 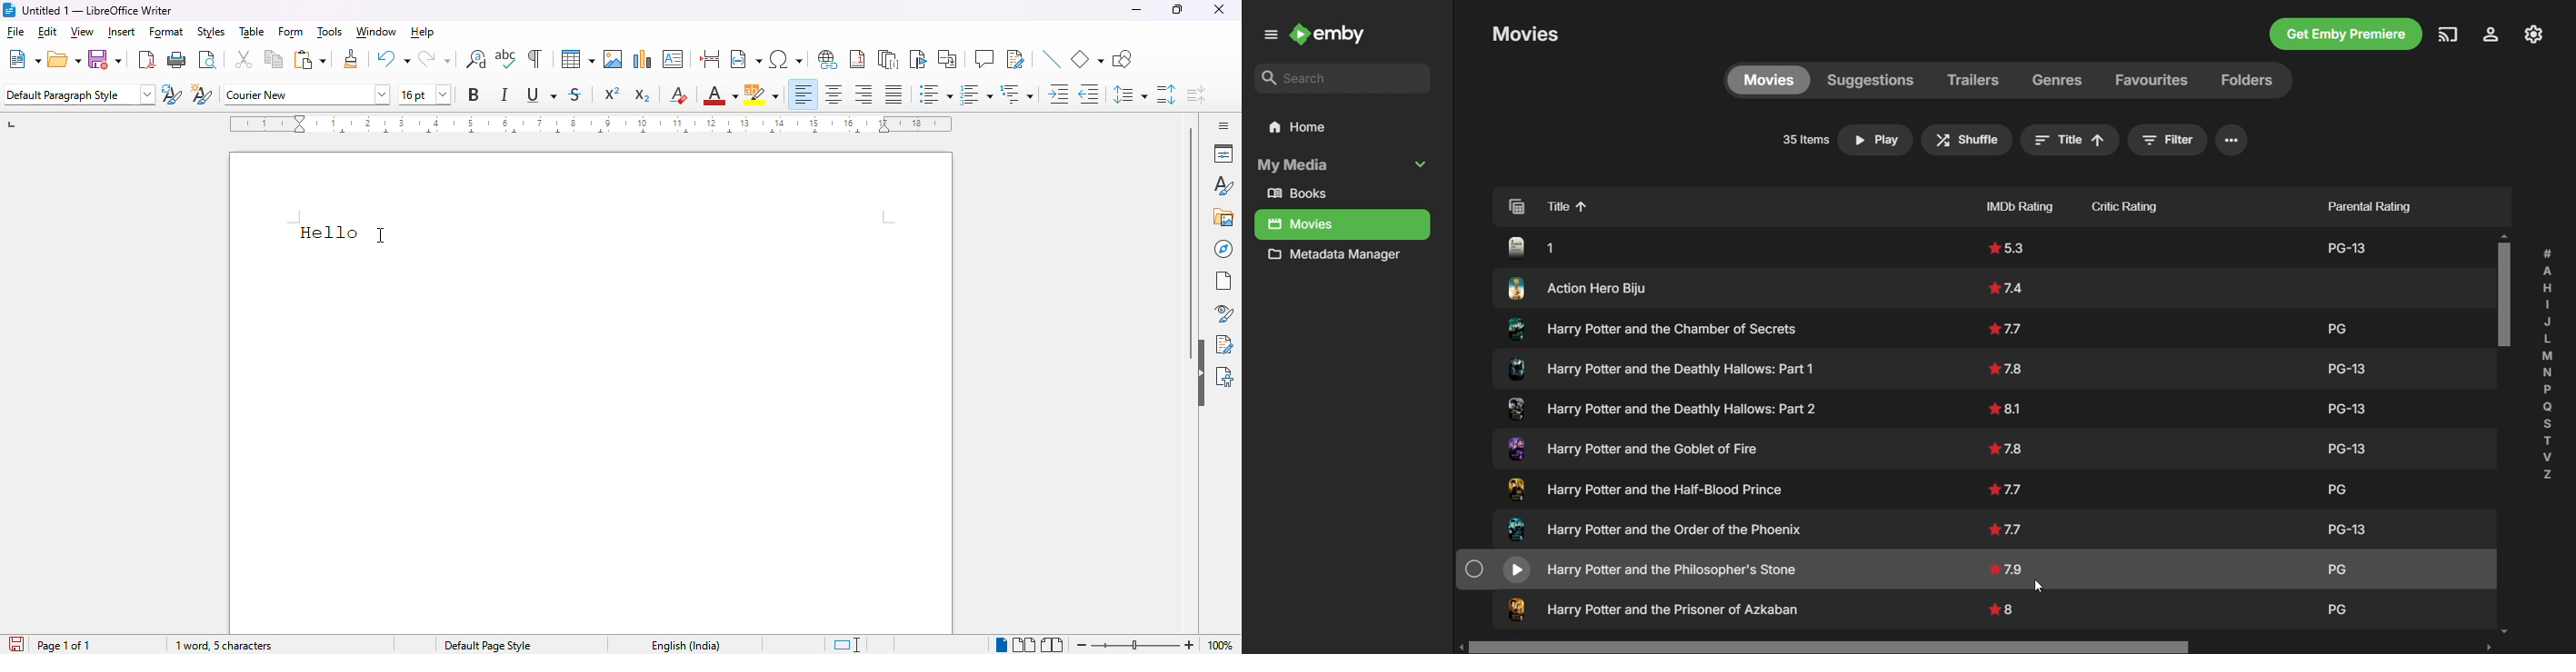 What do you see at coordinates (1343, 79) in the screenshot?
I see `Search` at bounding box center [1343, 79].